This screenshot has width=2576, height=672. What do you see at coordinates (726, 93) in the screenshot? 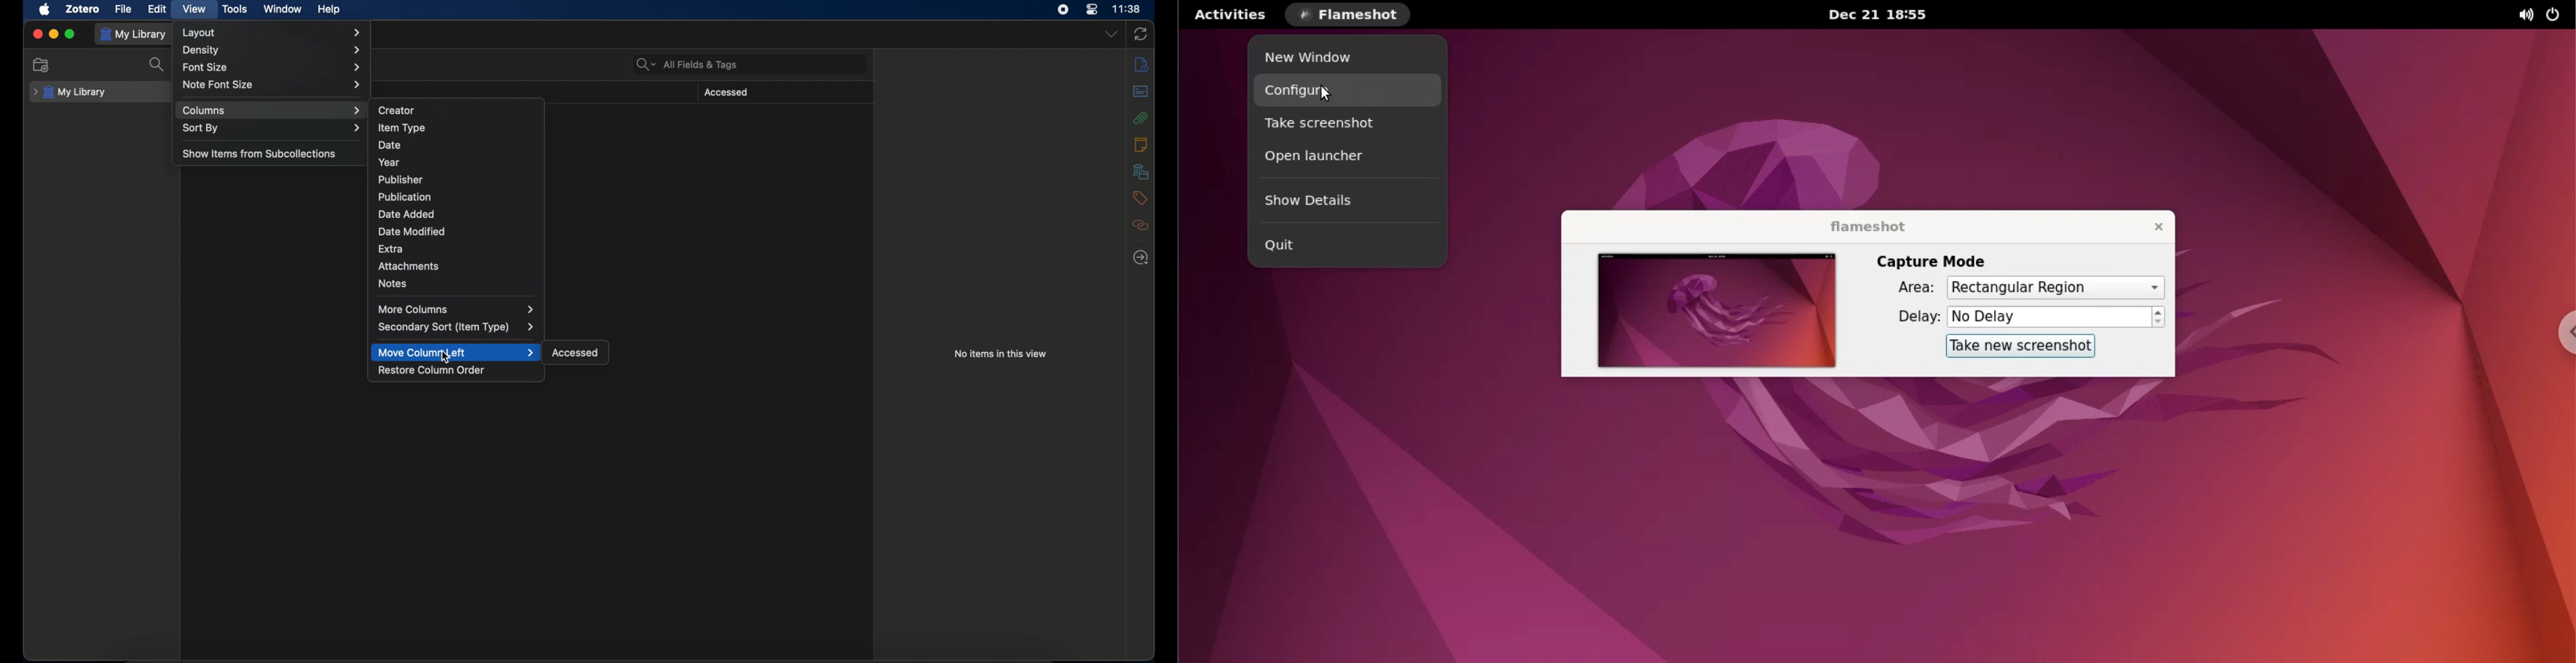
I see `accessed` at bounding box center [726, 93].